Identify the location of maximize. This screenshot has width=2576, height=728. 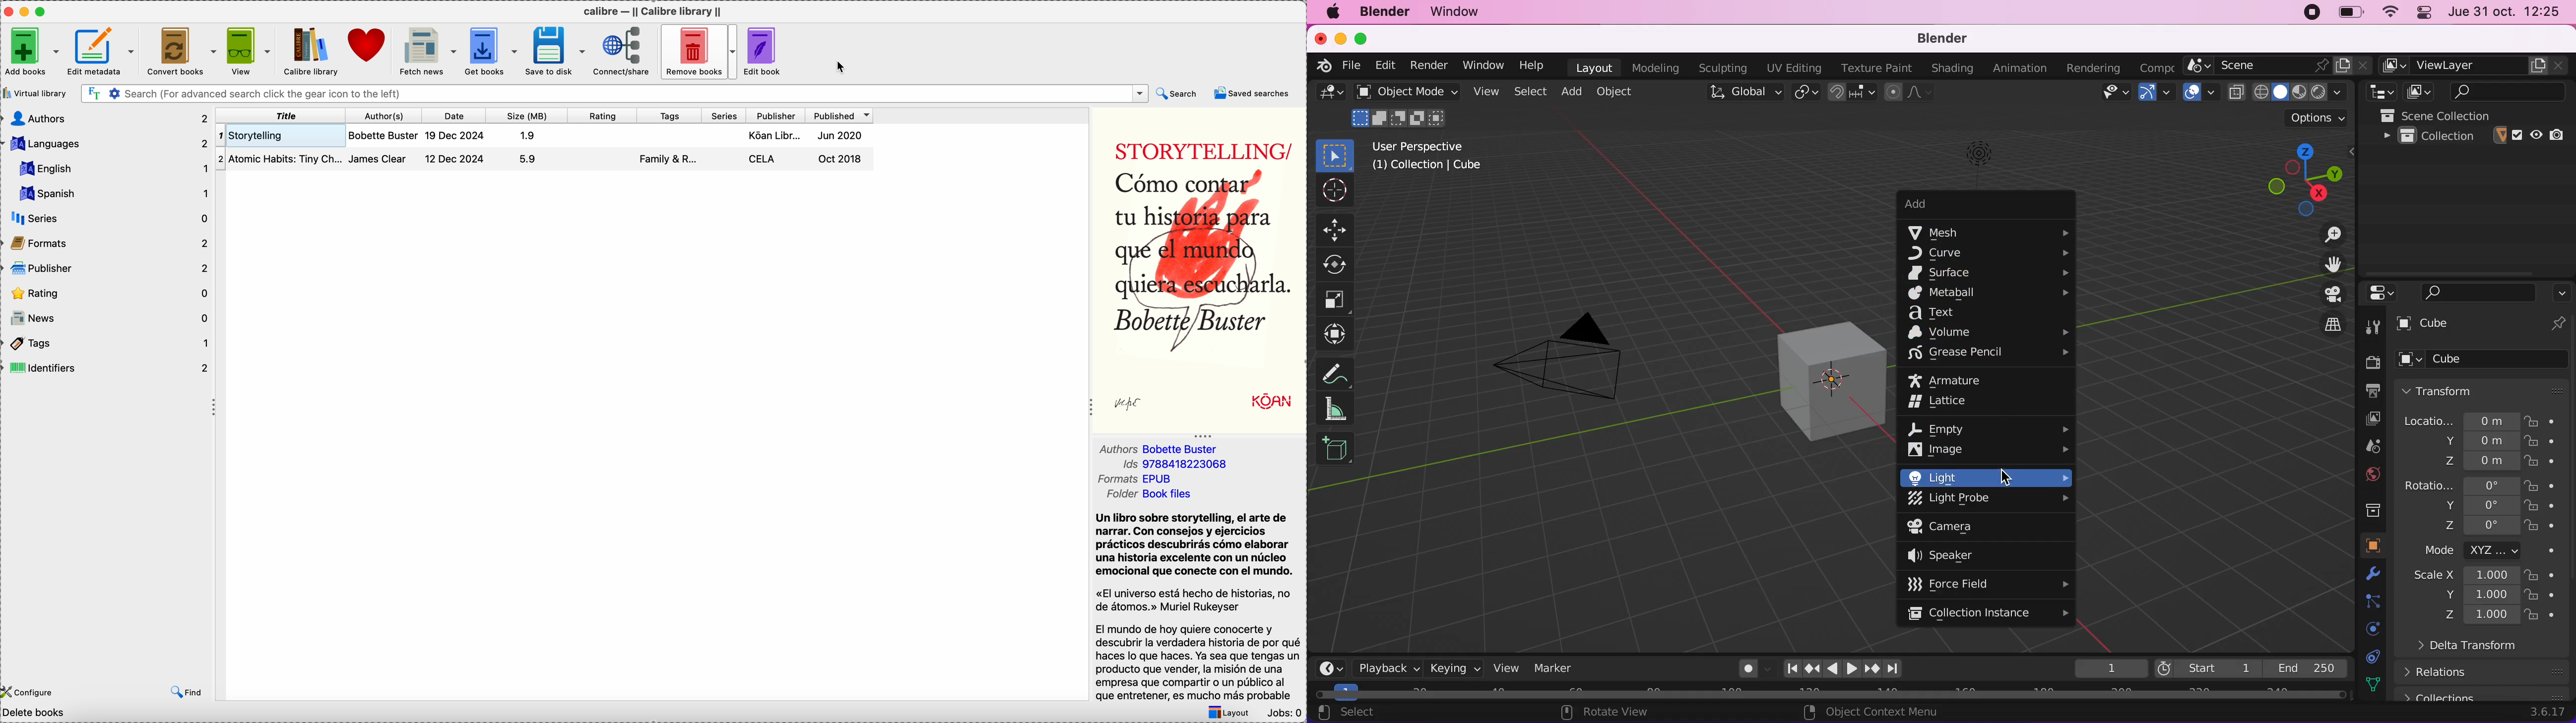
(1361, 39).